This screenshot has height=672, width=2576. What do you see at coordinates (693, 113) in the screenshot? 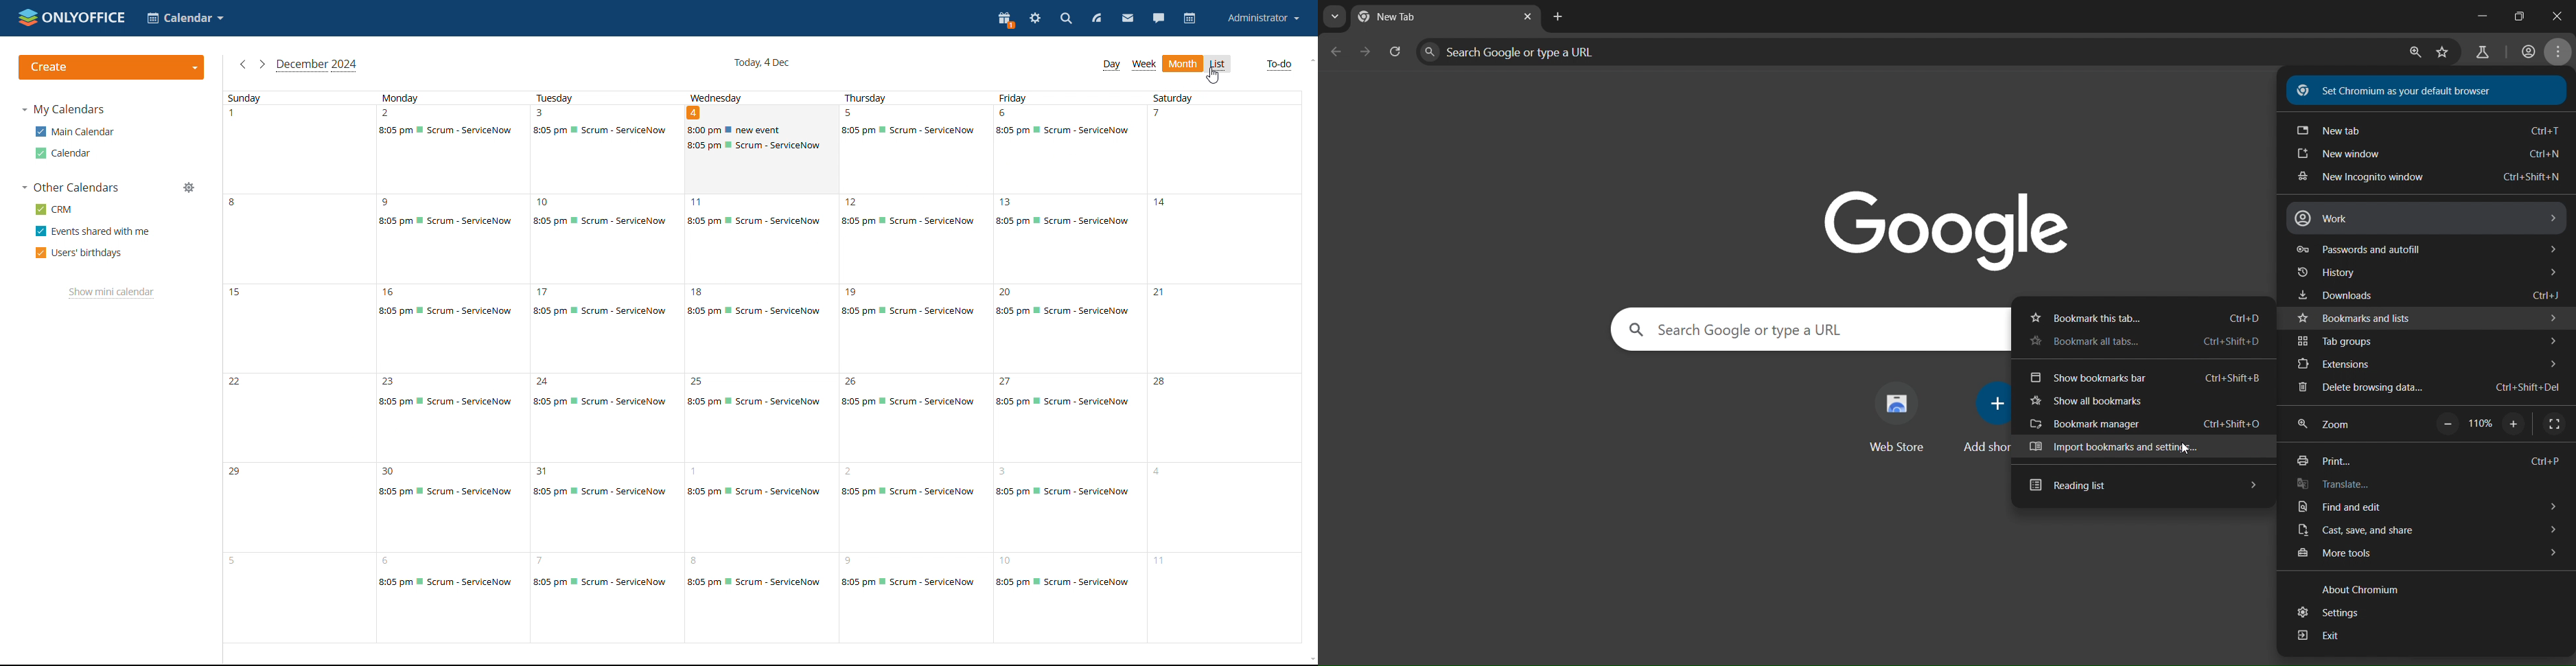
I see `4` at bounding box center [693, 113].